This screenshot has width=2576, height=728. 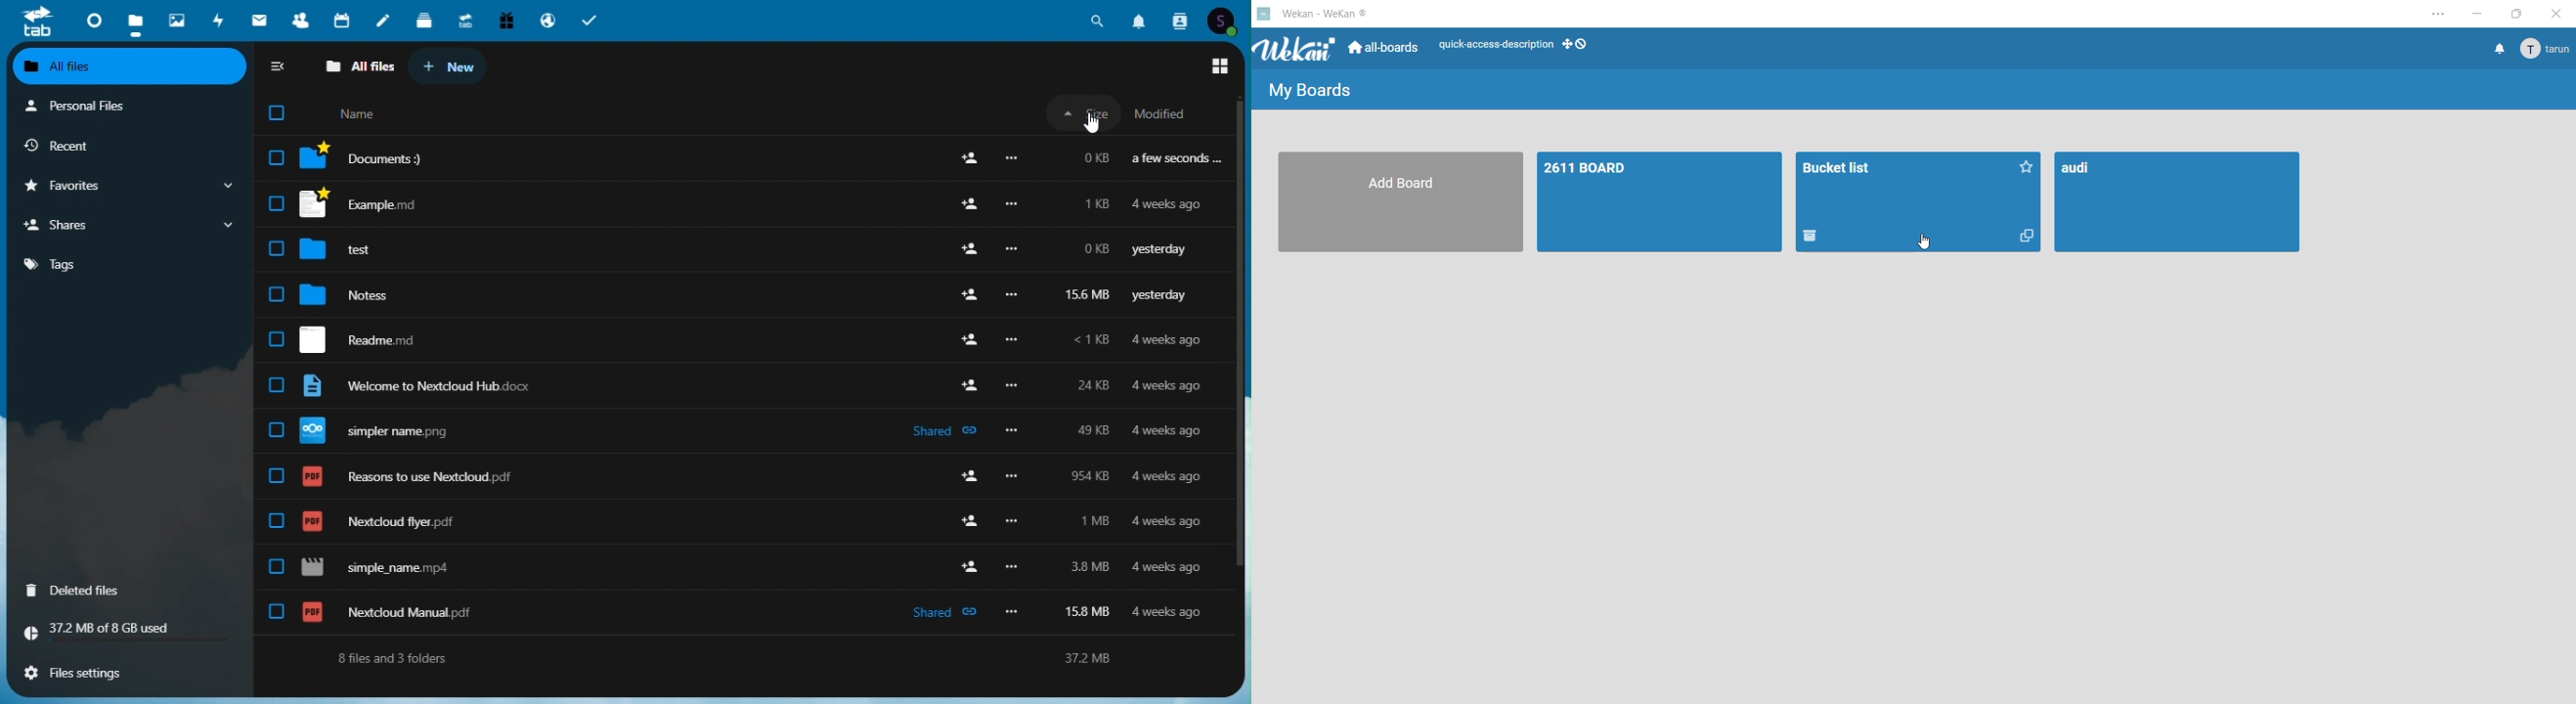 What do you see at coordinates (734, 248) in the screenshot?
I see `test` at bounding box center [734, 248].